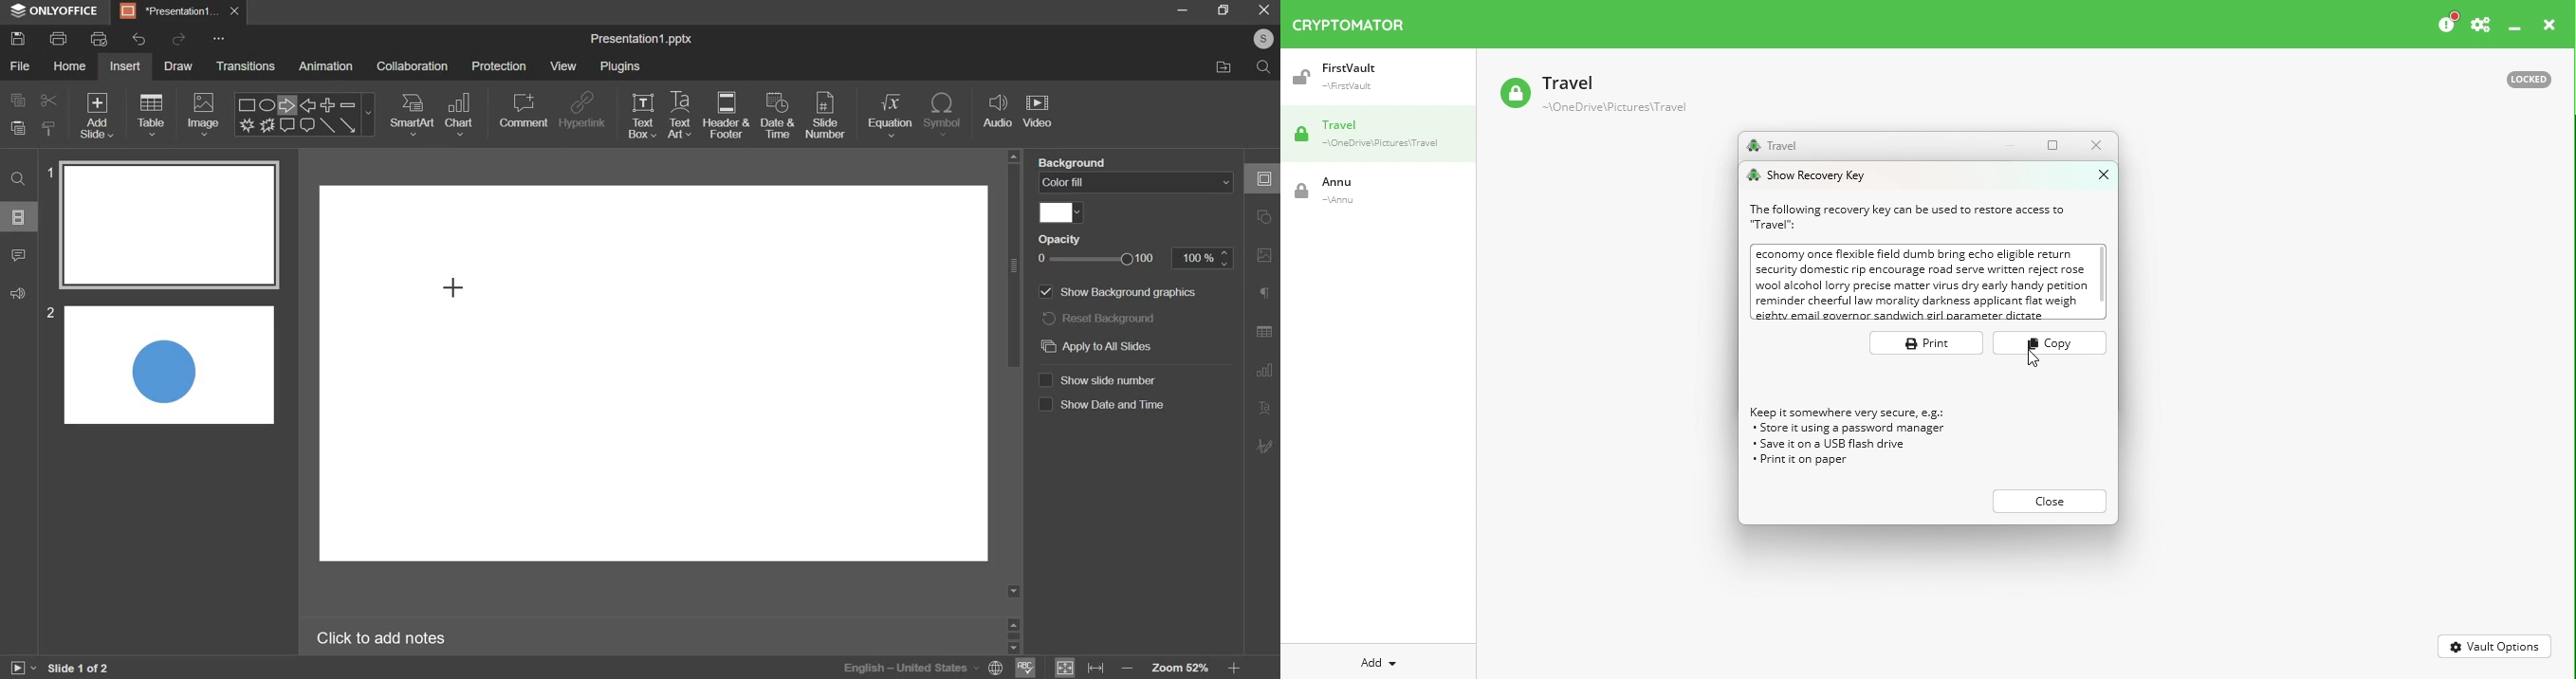 Image resolution: width=2576 pixels, height=700 pixels. Describe the element at coordinates (1014, 155) in the screenshot. I see `scroll up` at that location.